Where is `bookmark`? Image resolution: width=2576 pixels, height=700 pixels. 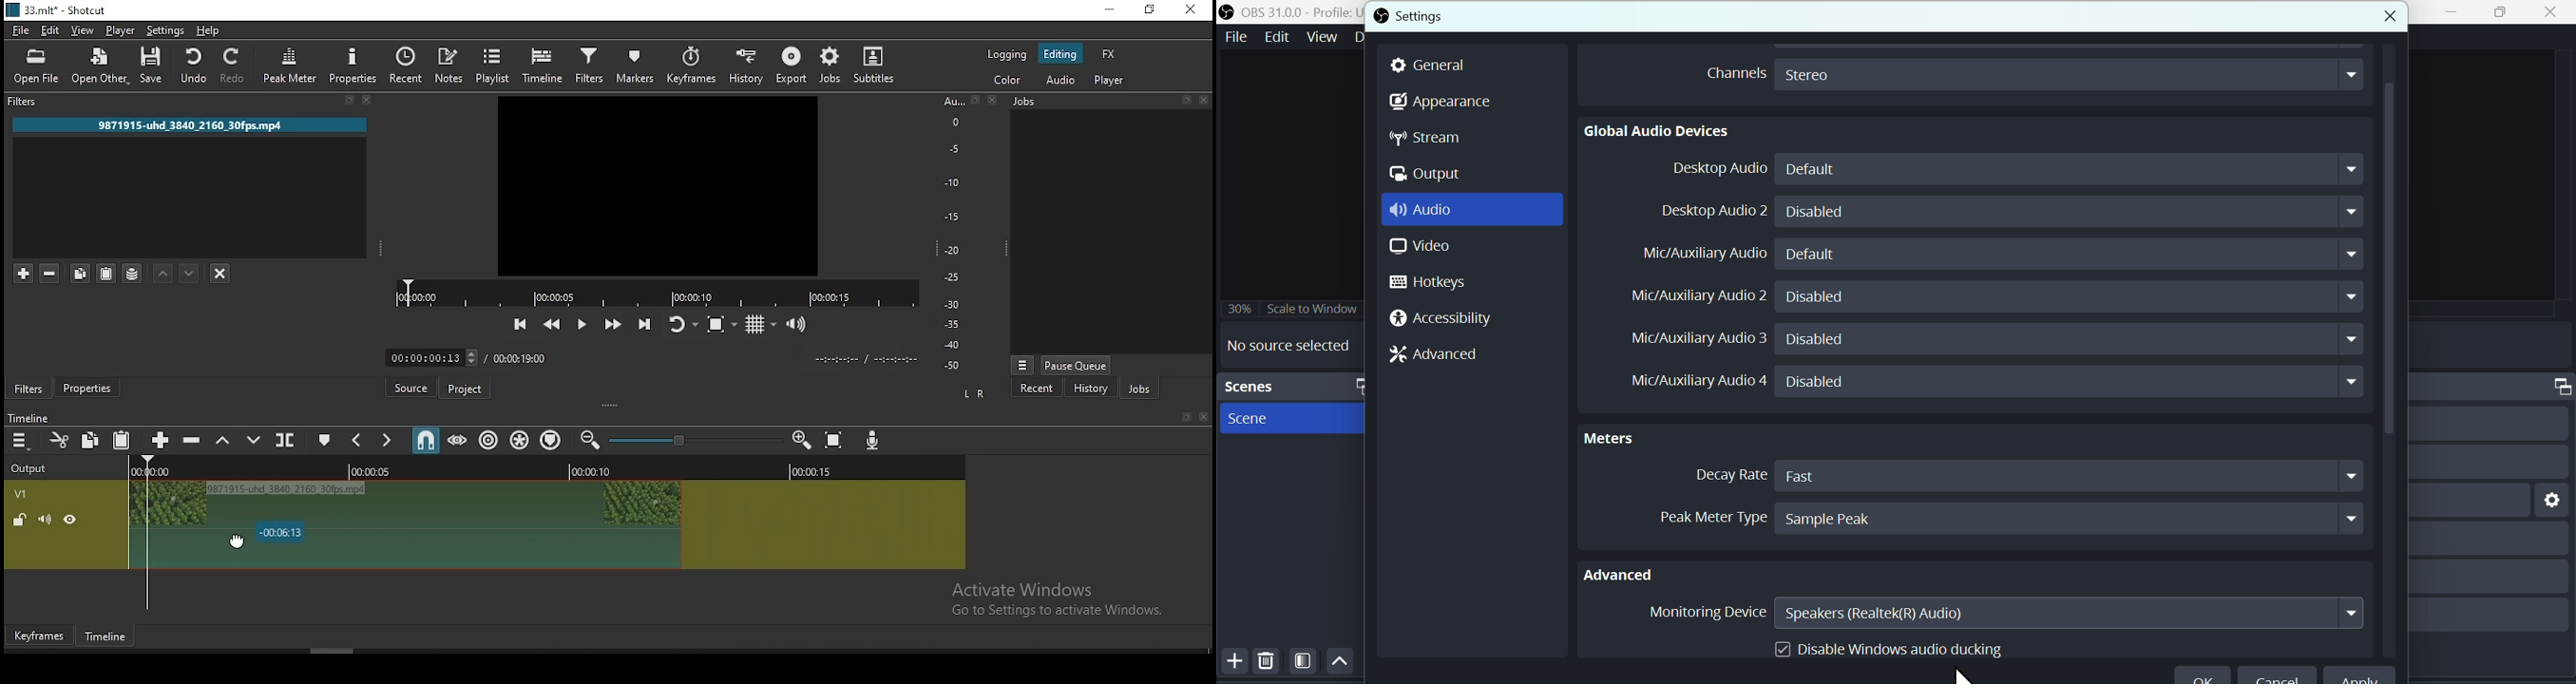
bookmark is located at coordinates (1183, 101).